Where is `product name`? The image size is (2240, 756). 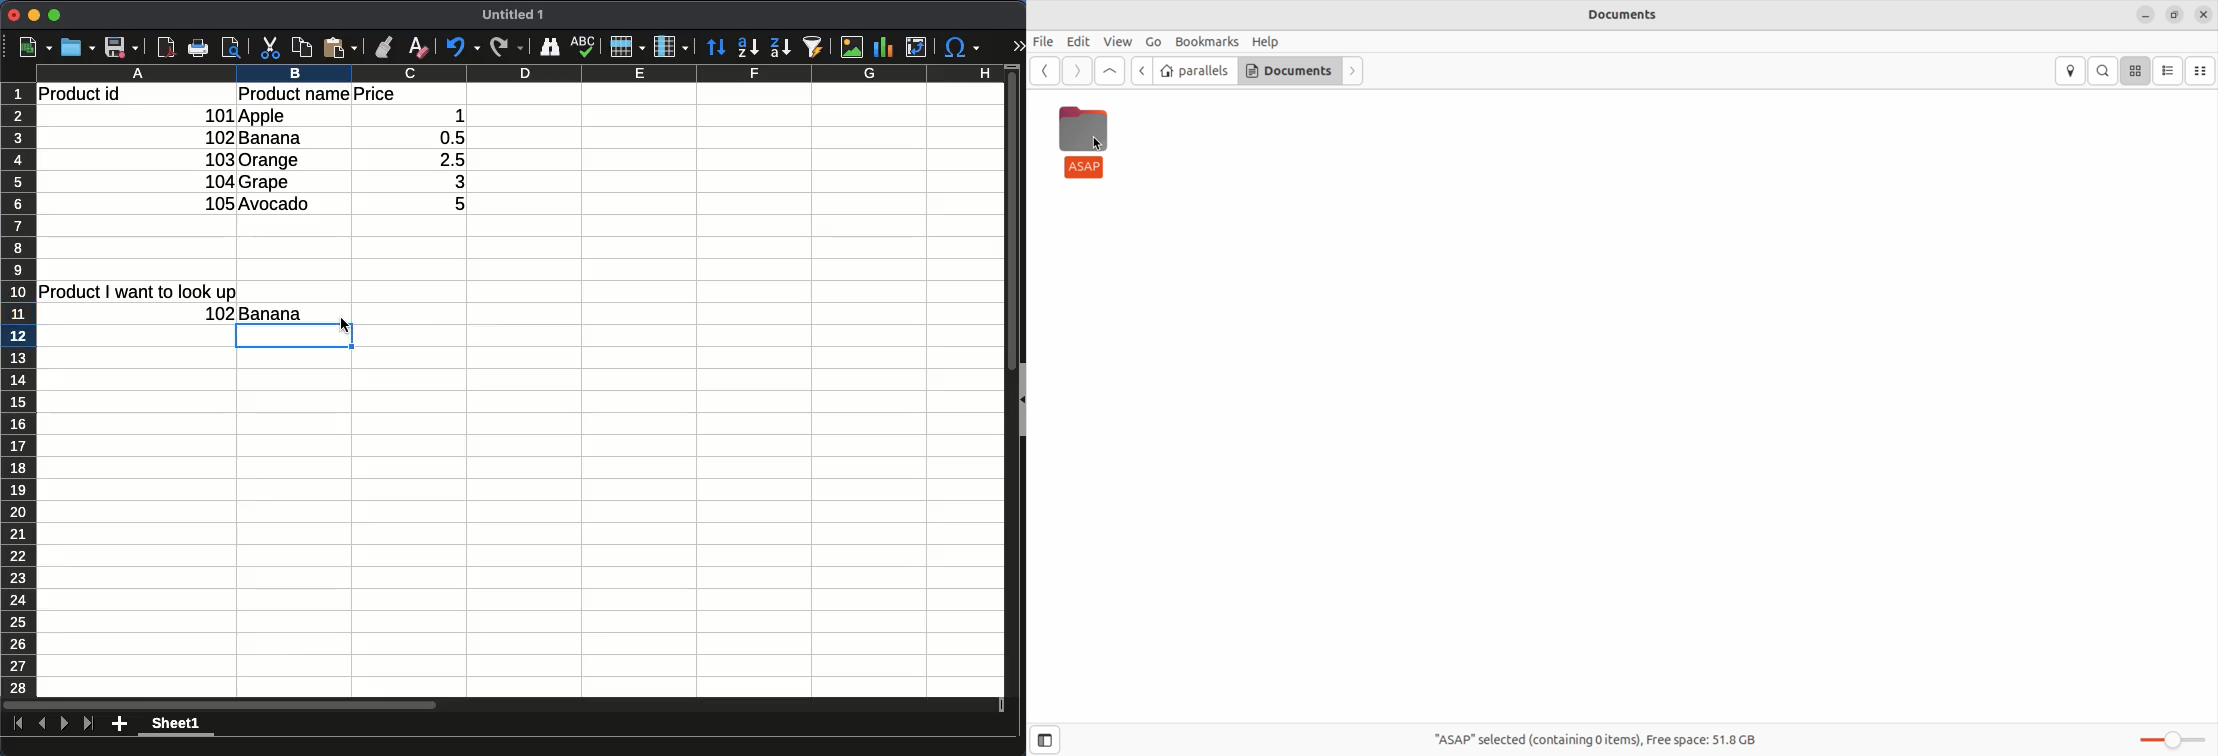
product name is located at coordinates (294, 93).